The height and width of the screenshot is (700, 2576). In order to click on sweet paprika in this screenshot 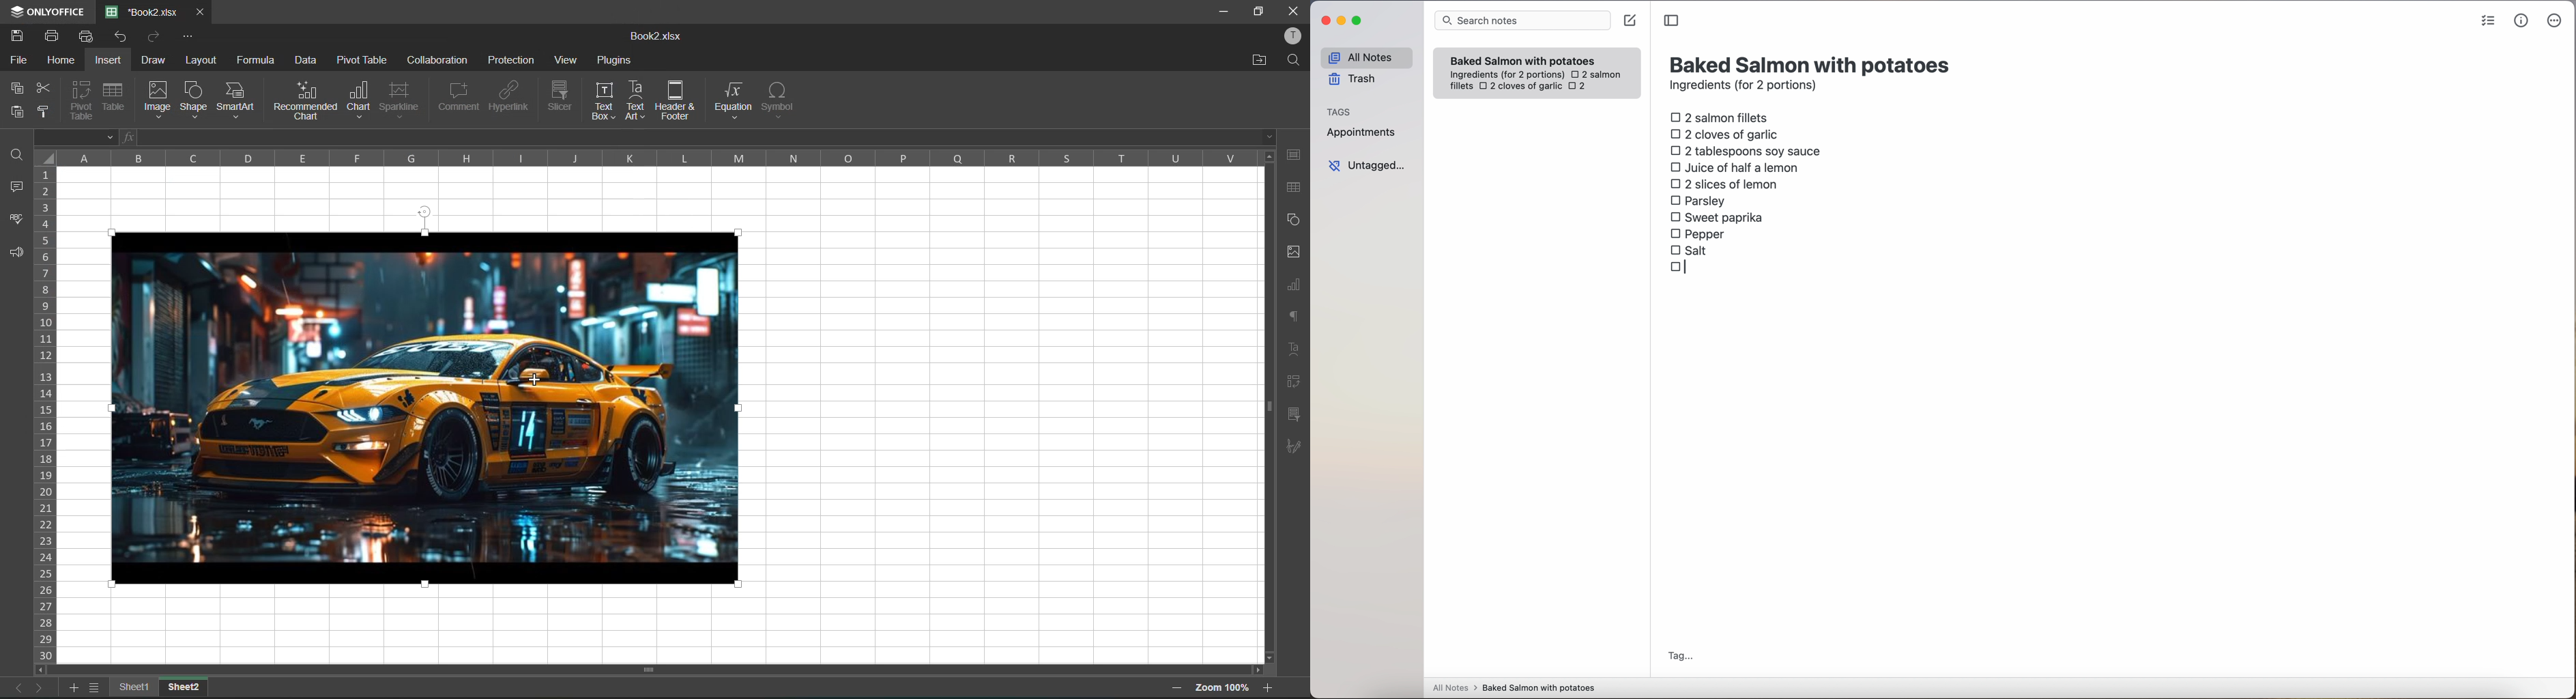, I will do `click(1718, 218)`.